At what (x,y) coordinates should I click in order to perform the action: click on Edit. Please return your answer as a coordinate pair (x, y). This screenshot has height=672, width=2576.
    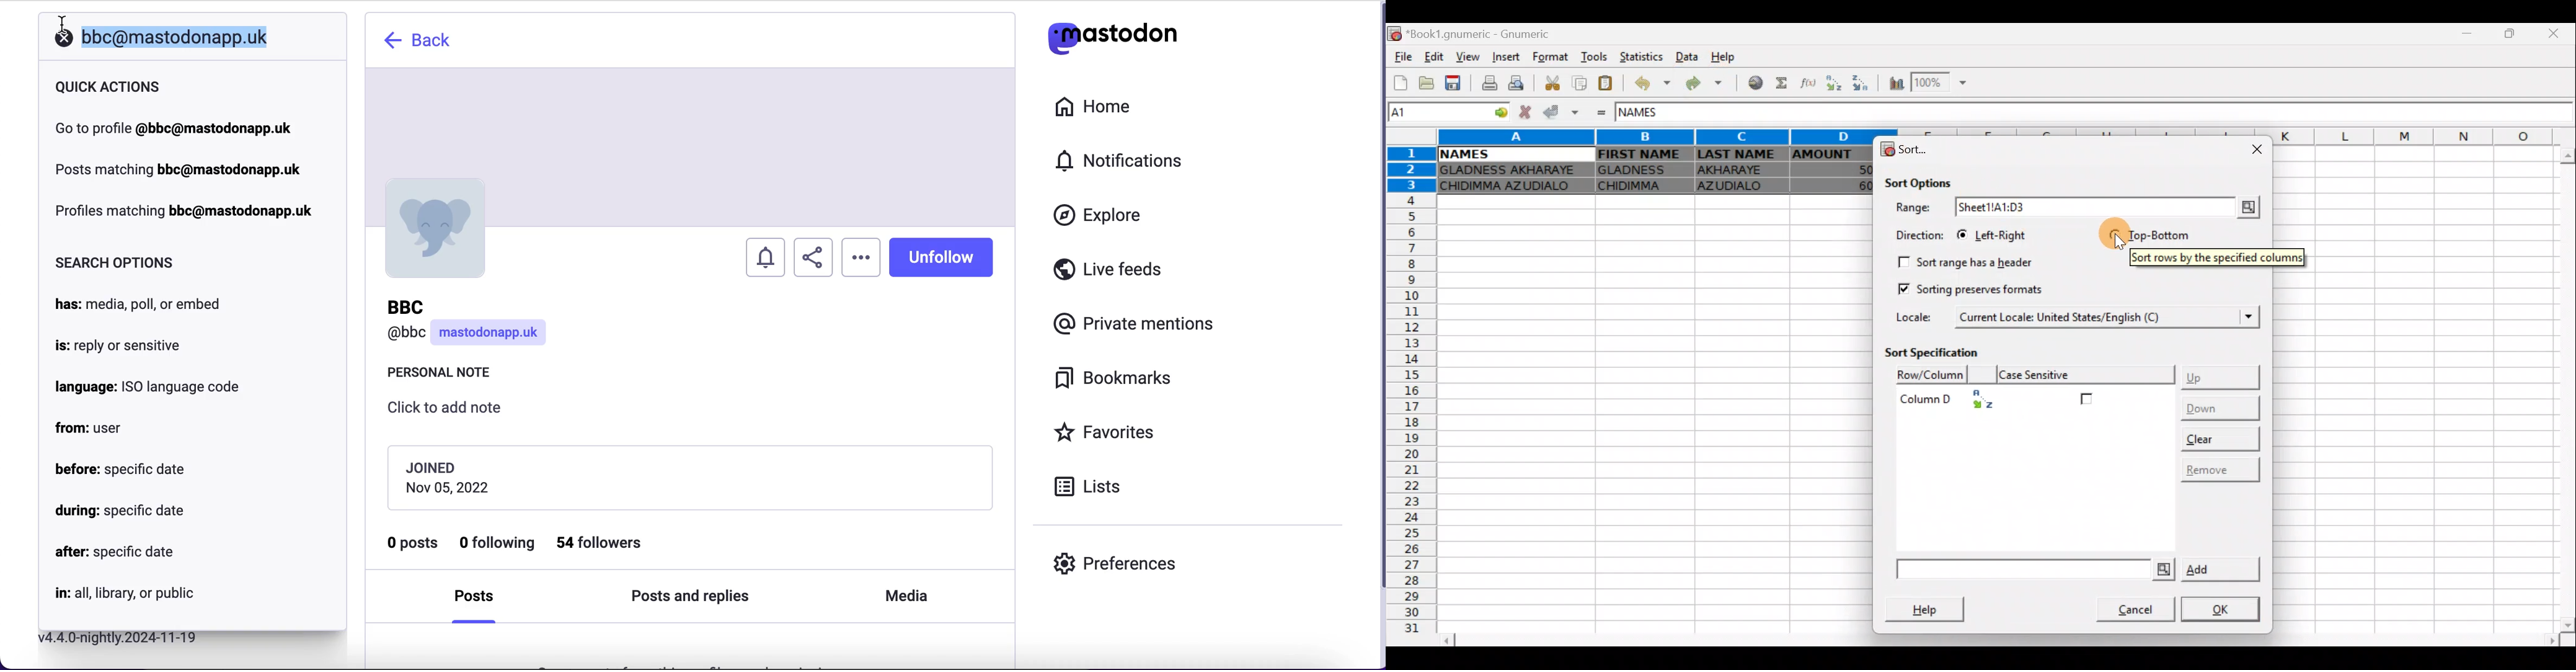
    Looking at the image, I should click on (1435, 58).